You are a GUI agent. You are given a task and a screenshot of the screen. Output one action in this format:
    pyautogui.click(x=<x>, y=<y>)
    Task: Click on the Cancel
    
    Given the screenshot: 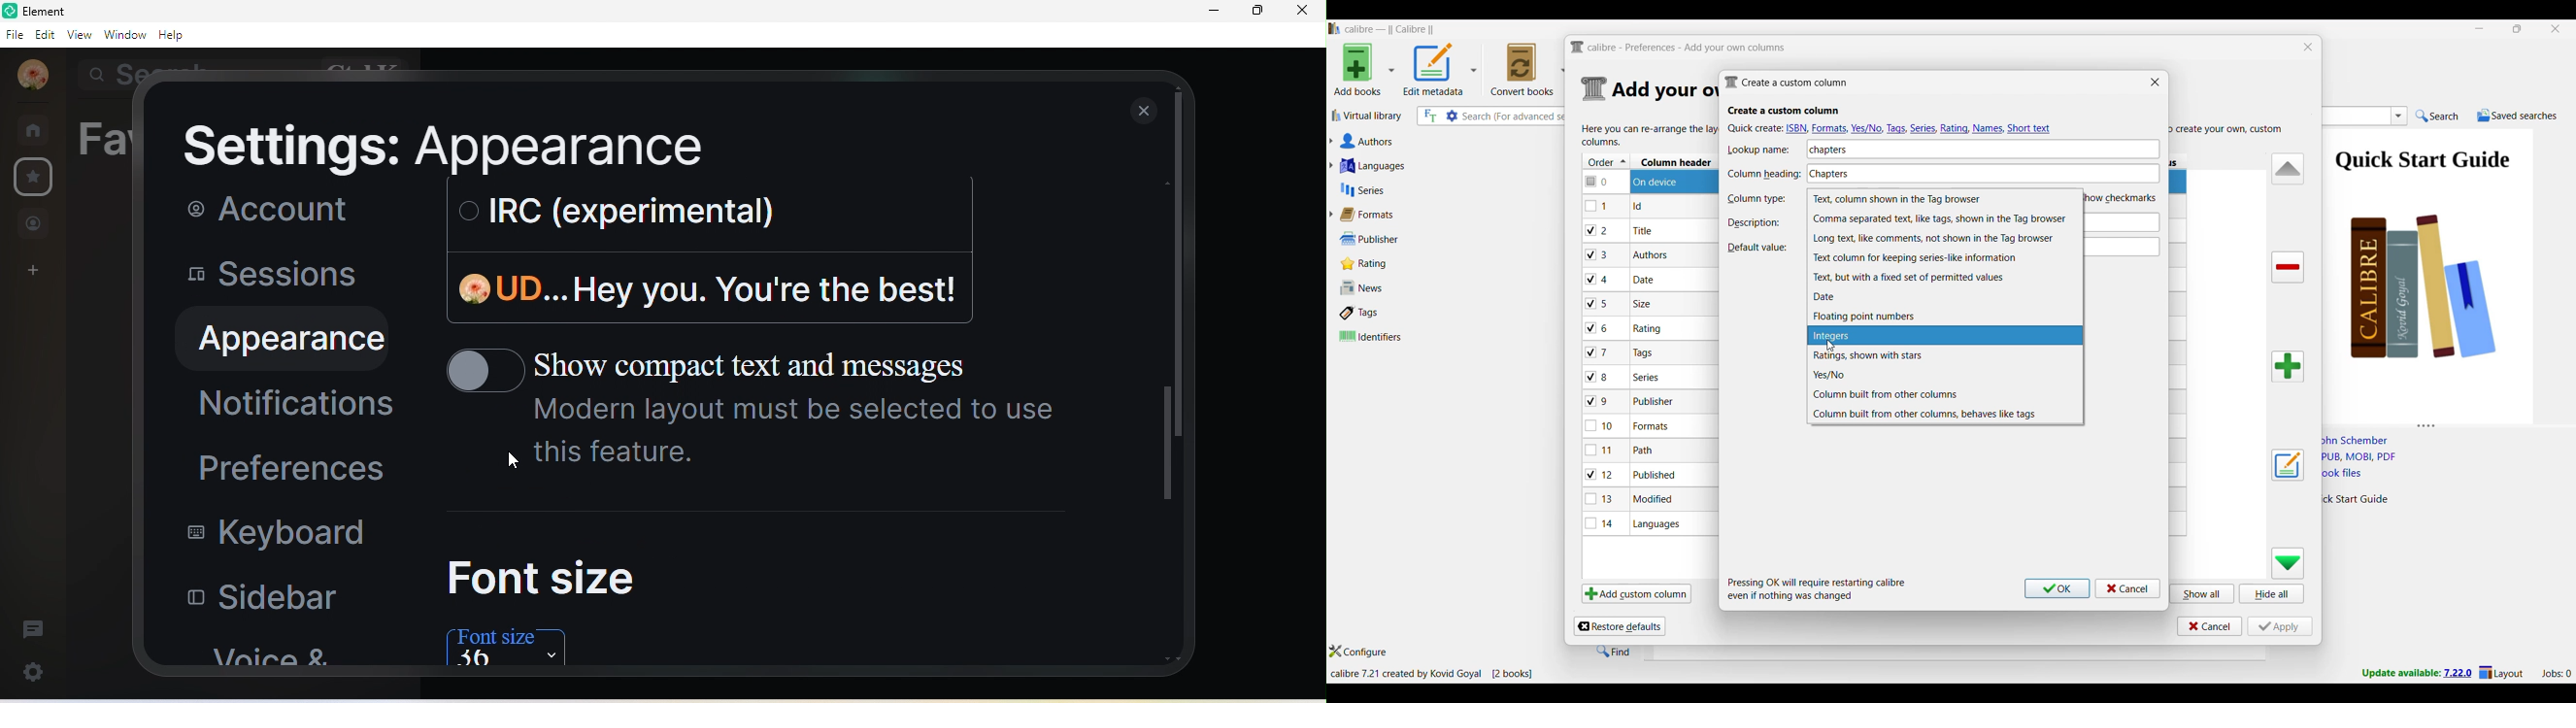 What is the action you would take?
    pyautogui.click(x=2128, y=588)
    